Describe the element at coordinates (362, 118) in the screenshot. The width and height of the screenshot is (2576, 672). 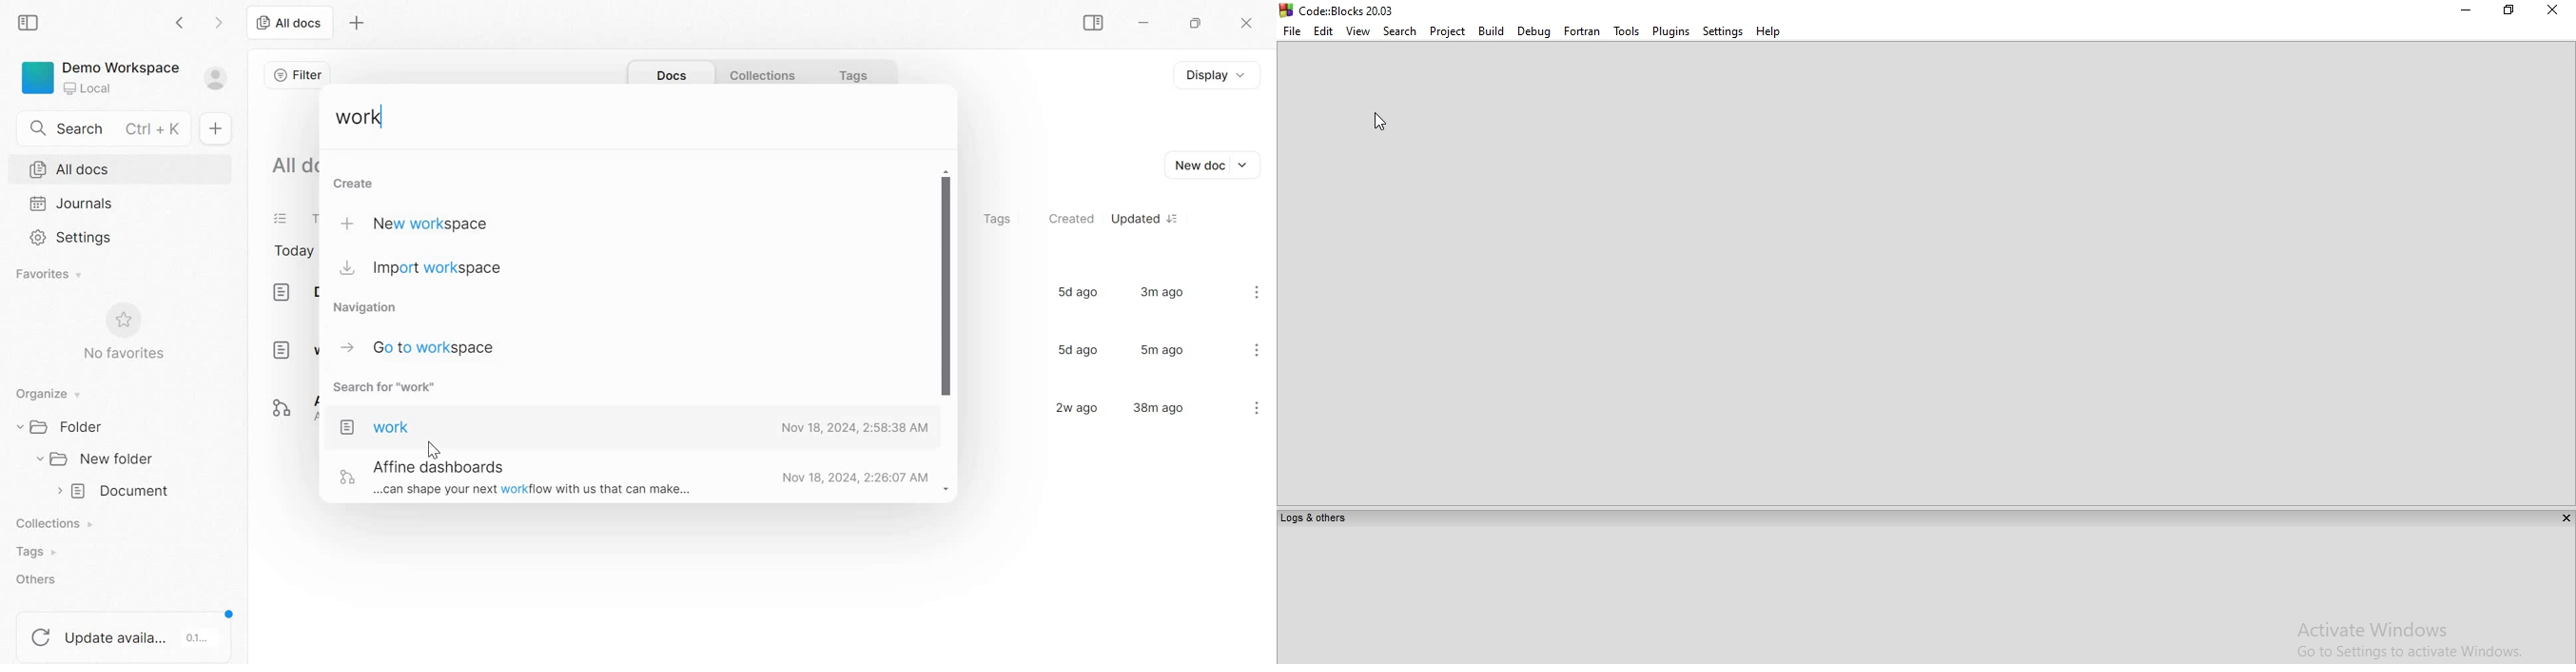
I see `work` at that location.